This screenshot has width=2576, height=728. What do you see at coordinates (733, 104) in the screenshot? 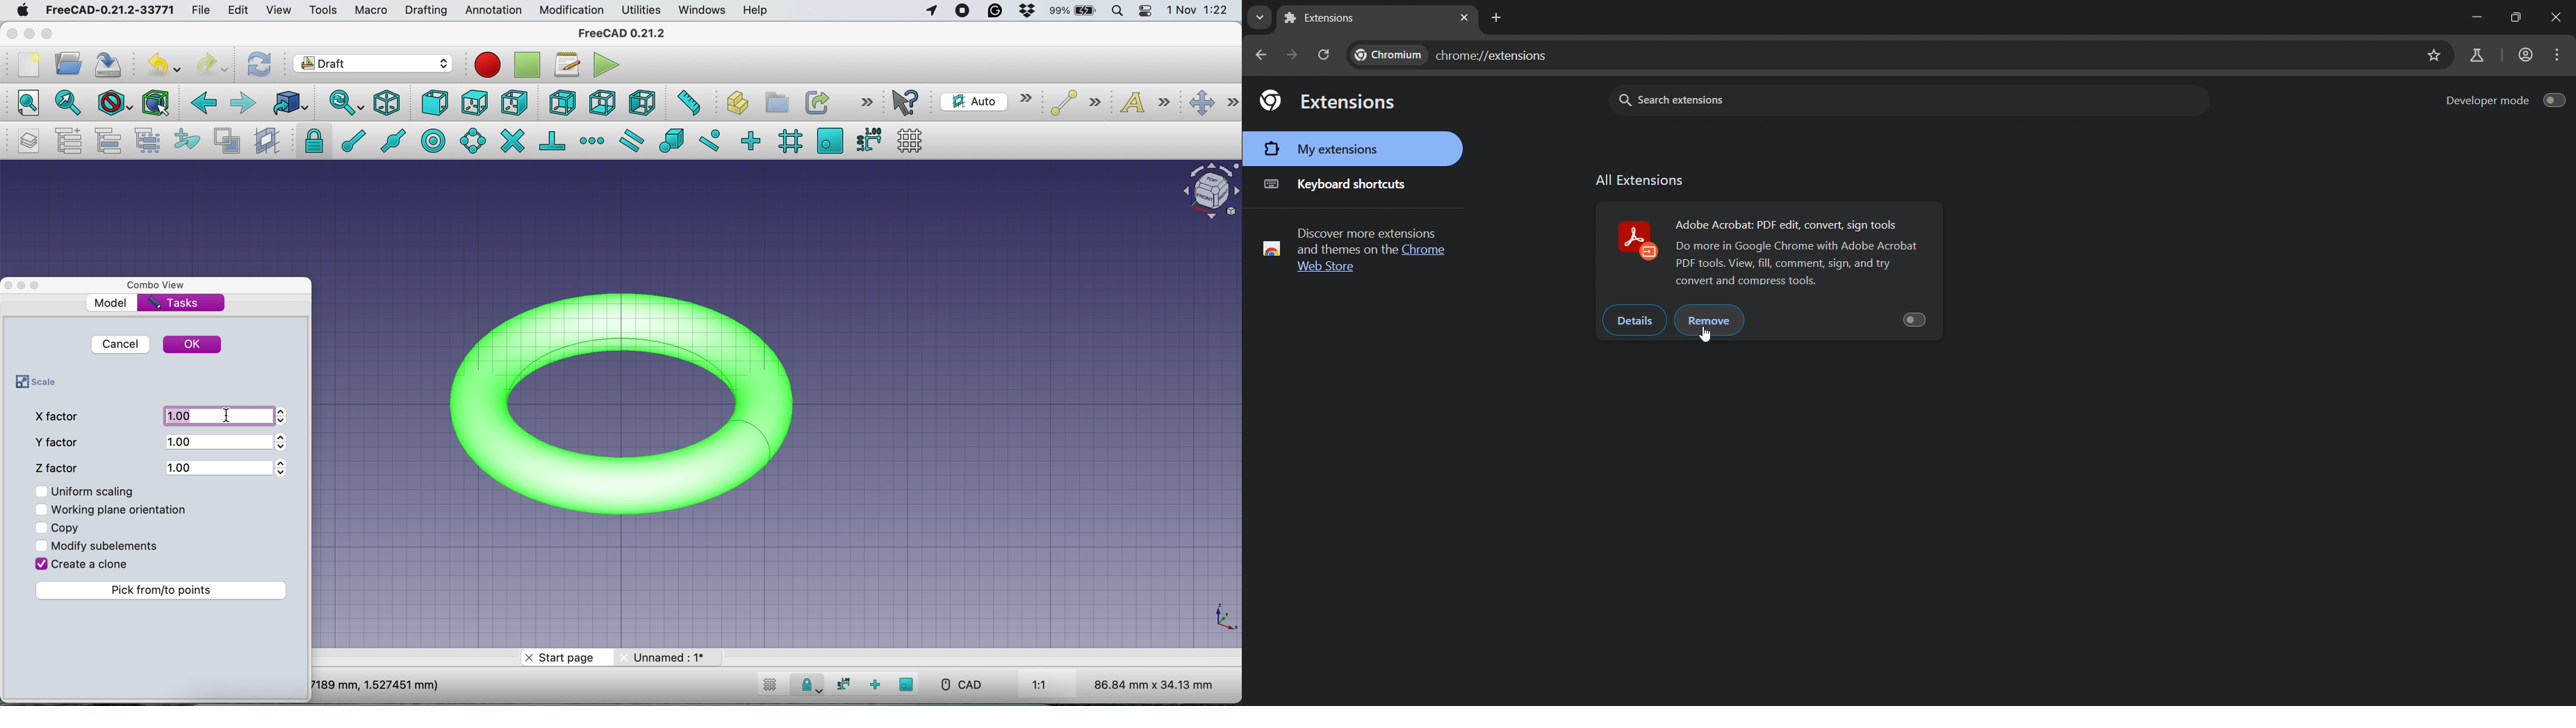
I see `create part` at bounding box center [733, 104].